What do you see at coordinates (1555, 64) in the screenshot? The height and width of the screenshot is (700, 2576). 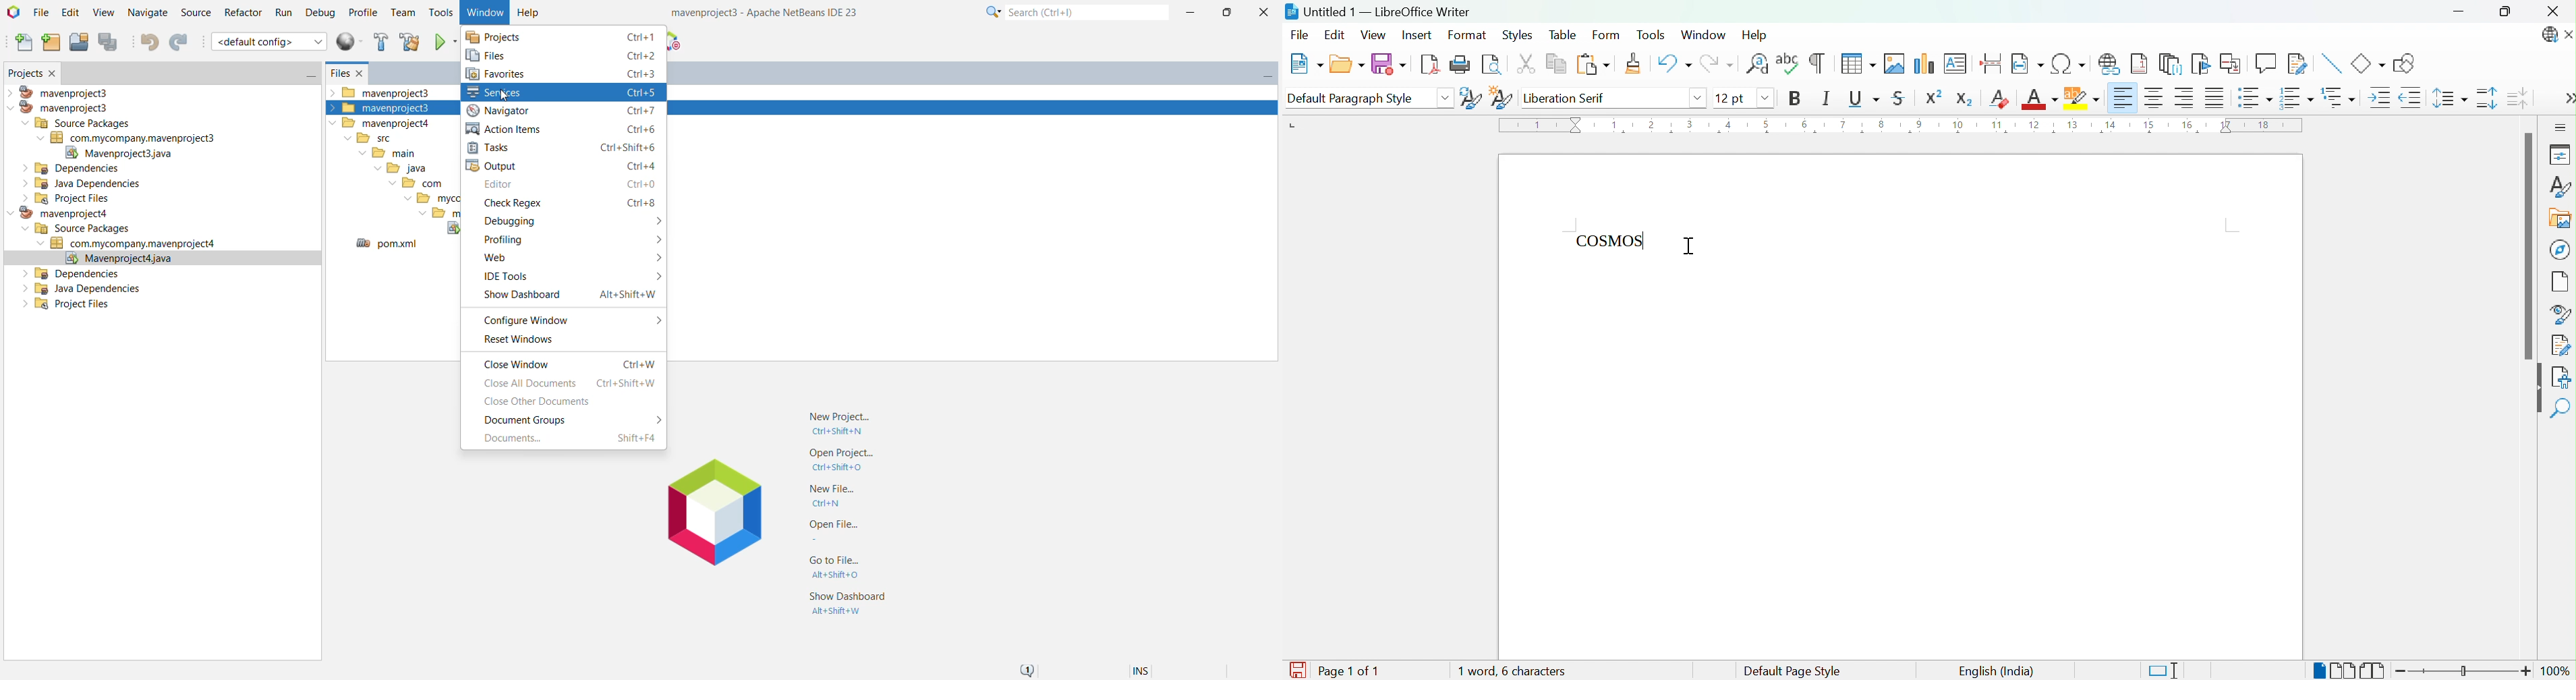 I see `Copy` at bounding box center [1555, 64].